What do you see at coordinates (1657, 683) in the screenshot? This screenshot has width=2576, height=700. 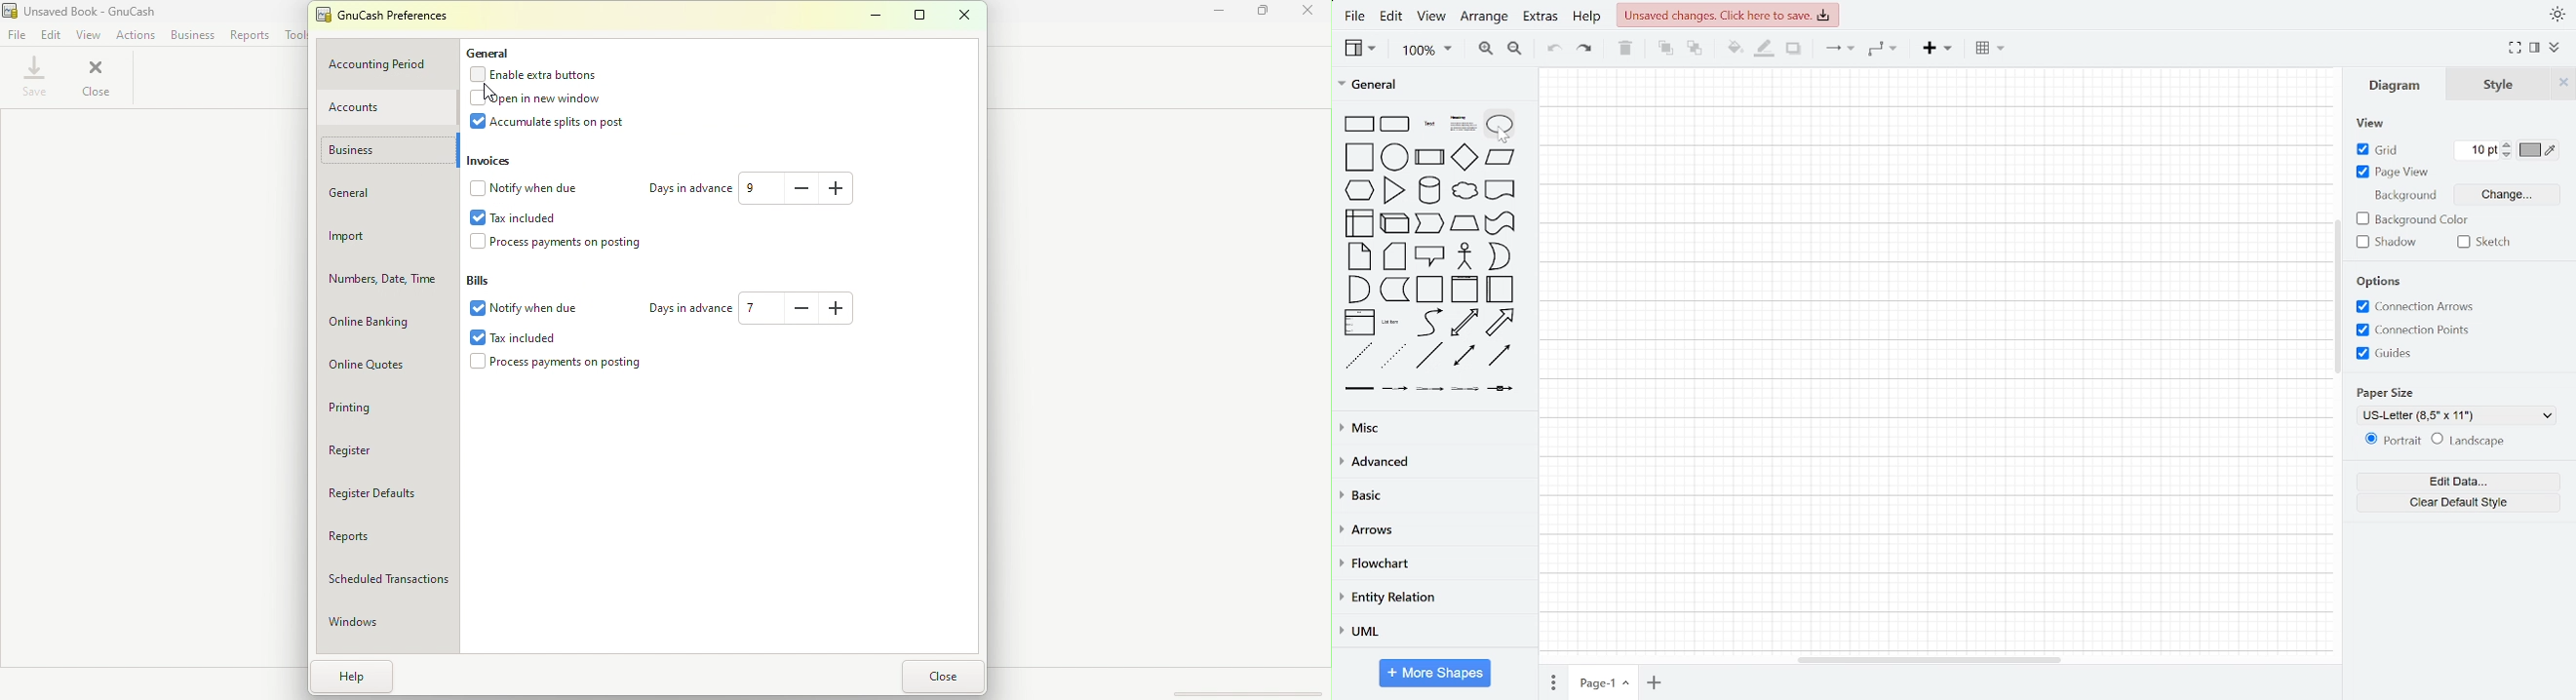 I see `add page` at bounding box center [1657, 683].